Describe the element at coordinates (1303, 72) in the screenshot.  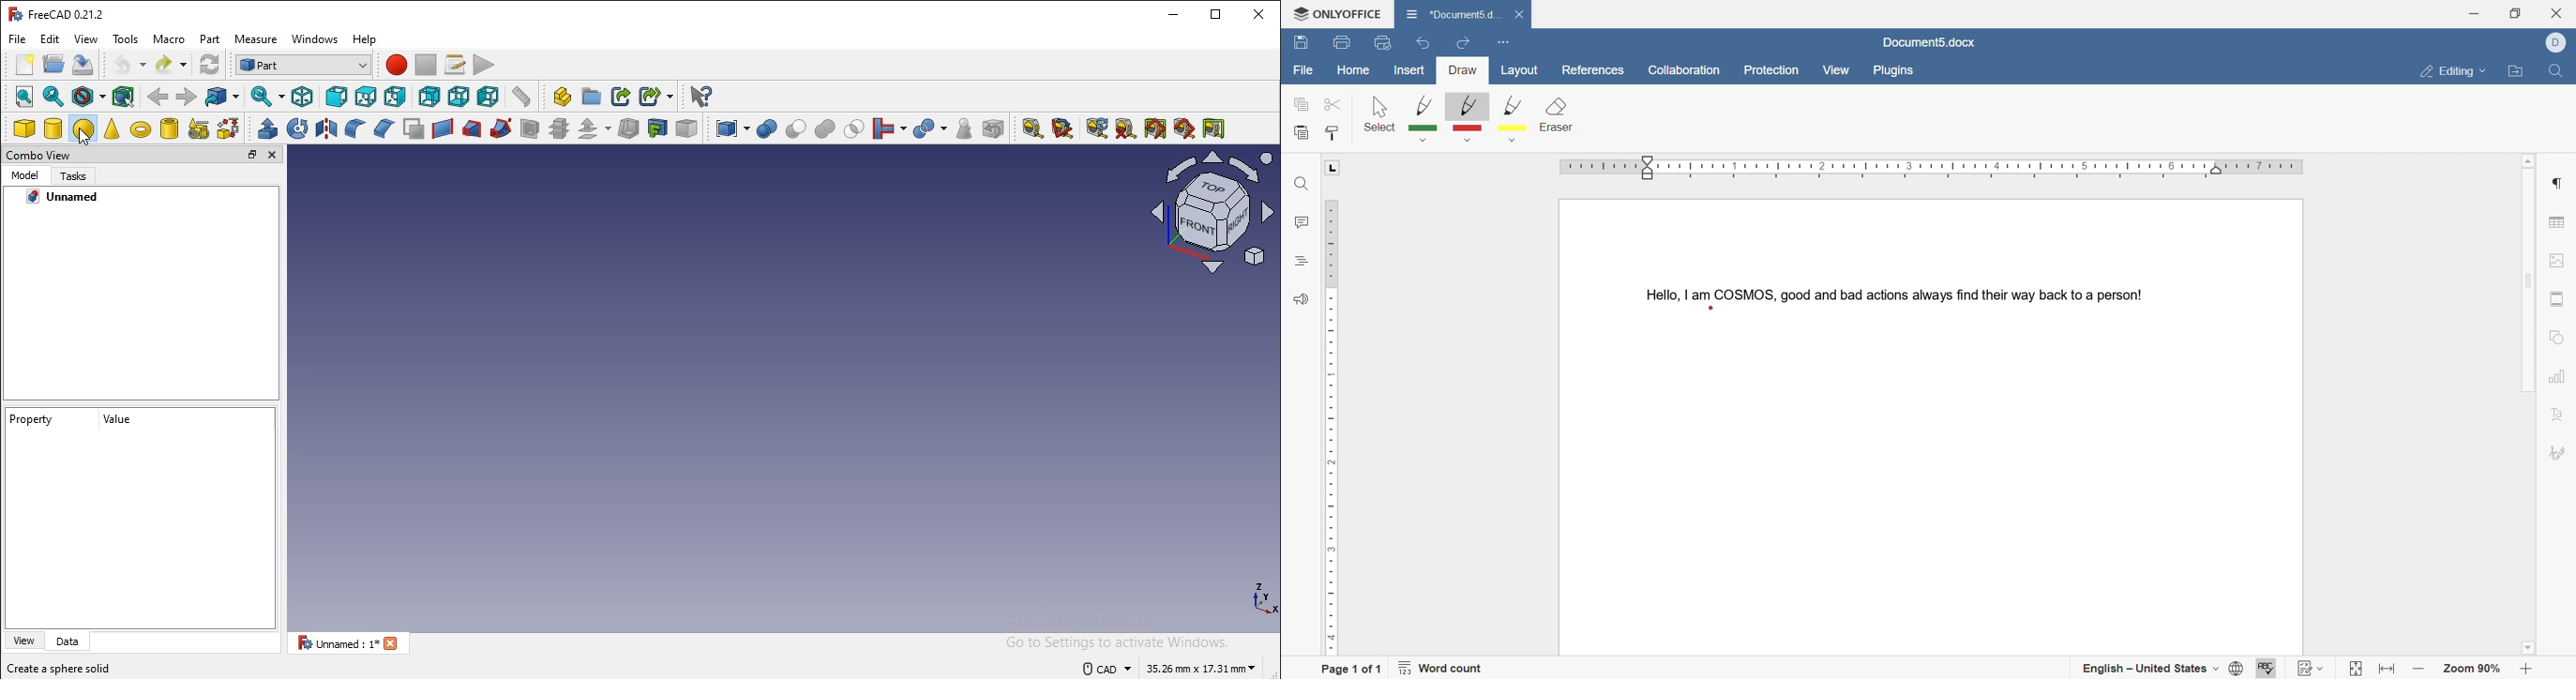
I see `file` at that location.